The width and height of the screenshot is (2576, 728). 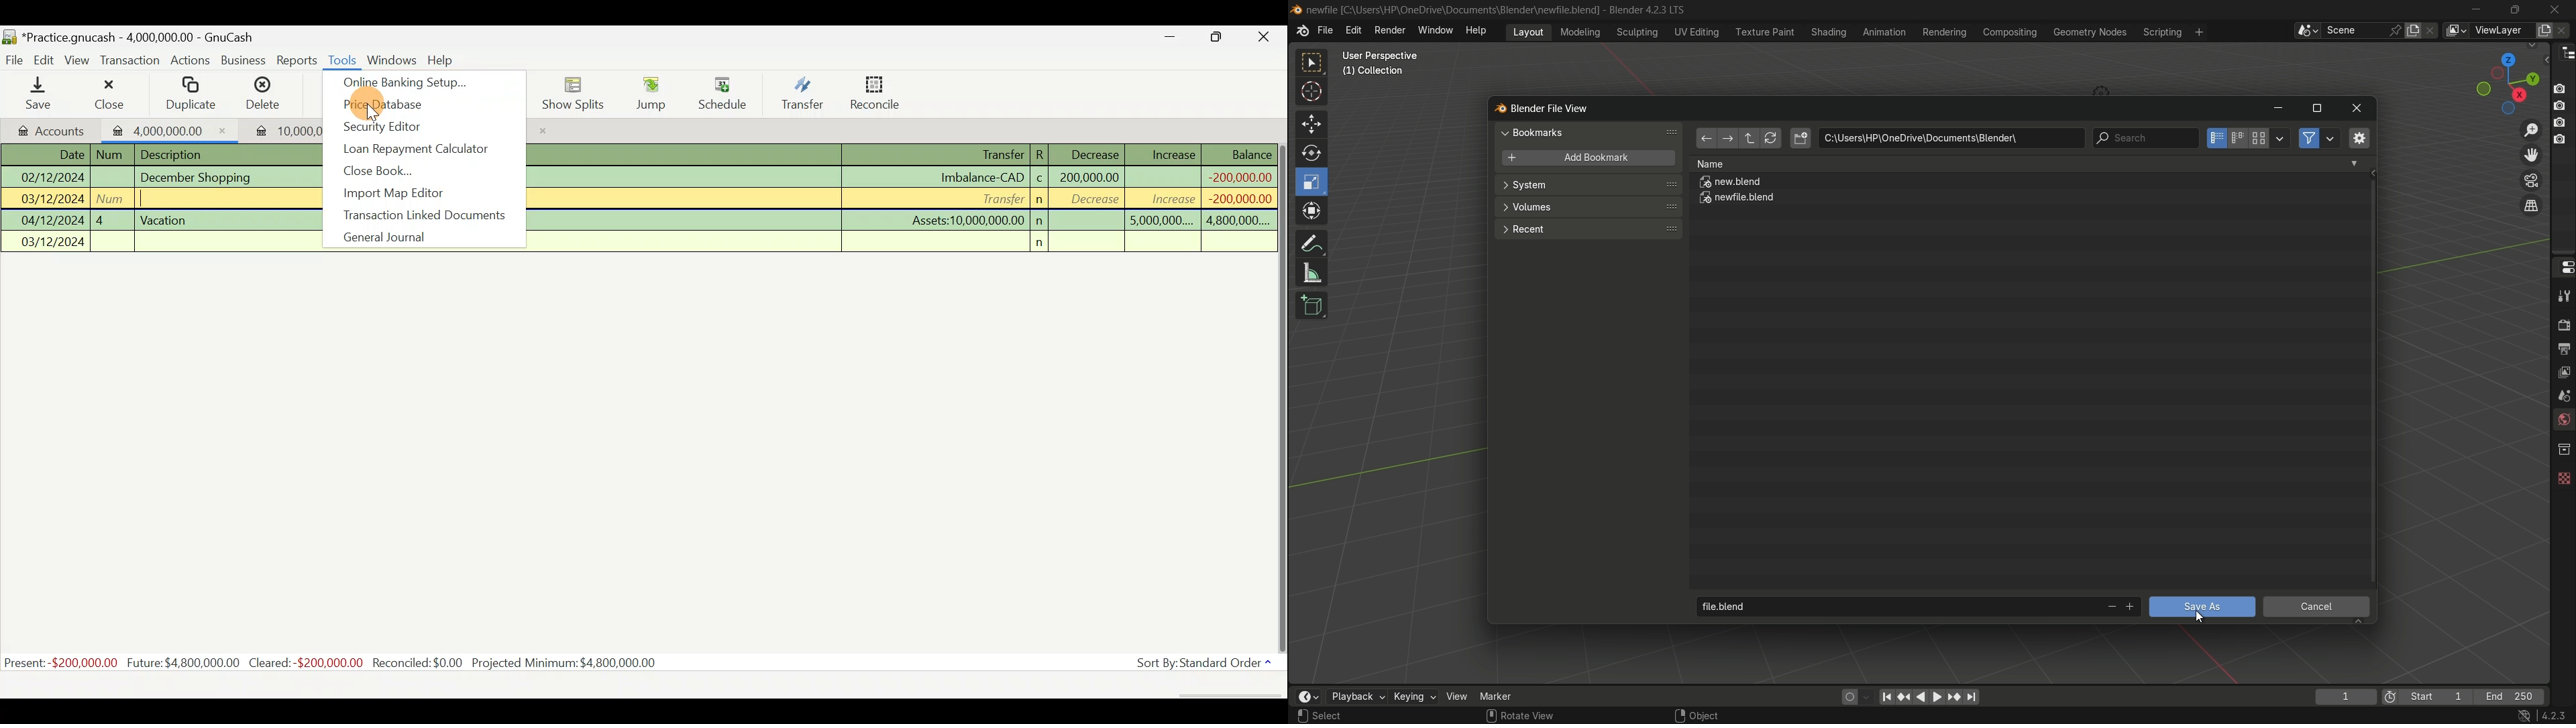 What do you see at coordinates (133, 62) in the screenshot?
I see `Transaction` at bounding box center [133, 62].